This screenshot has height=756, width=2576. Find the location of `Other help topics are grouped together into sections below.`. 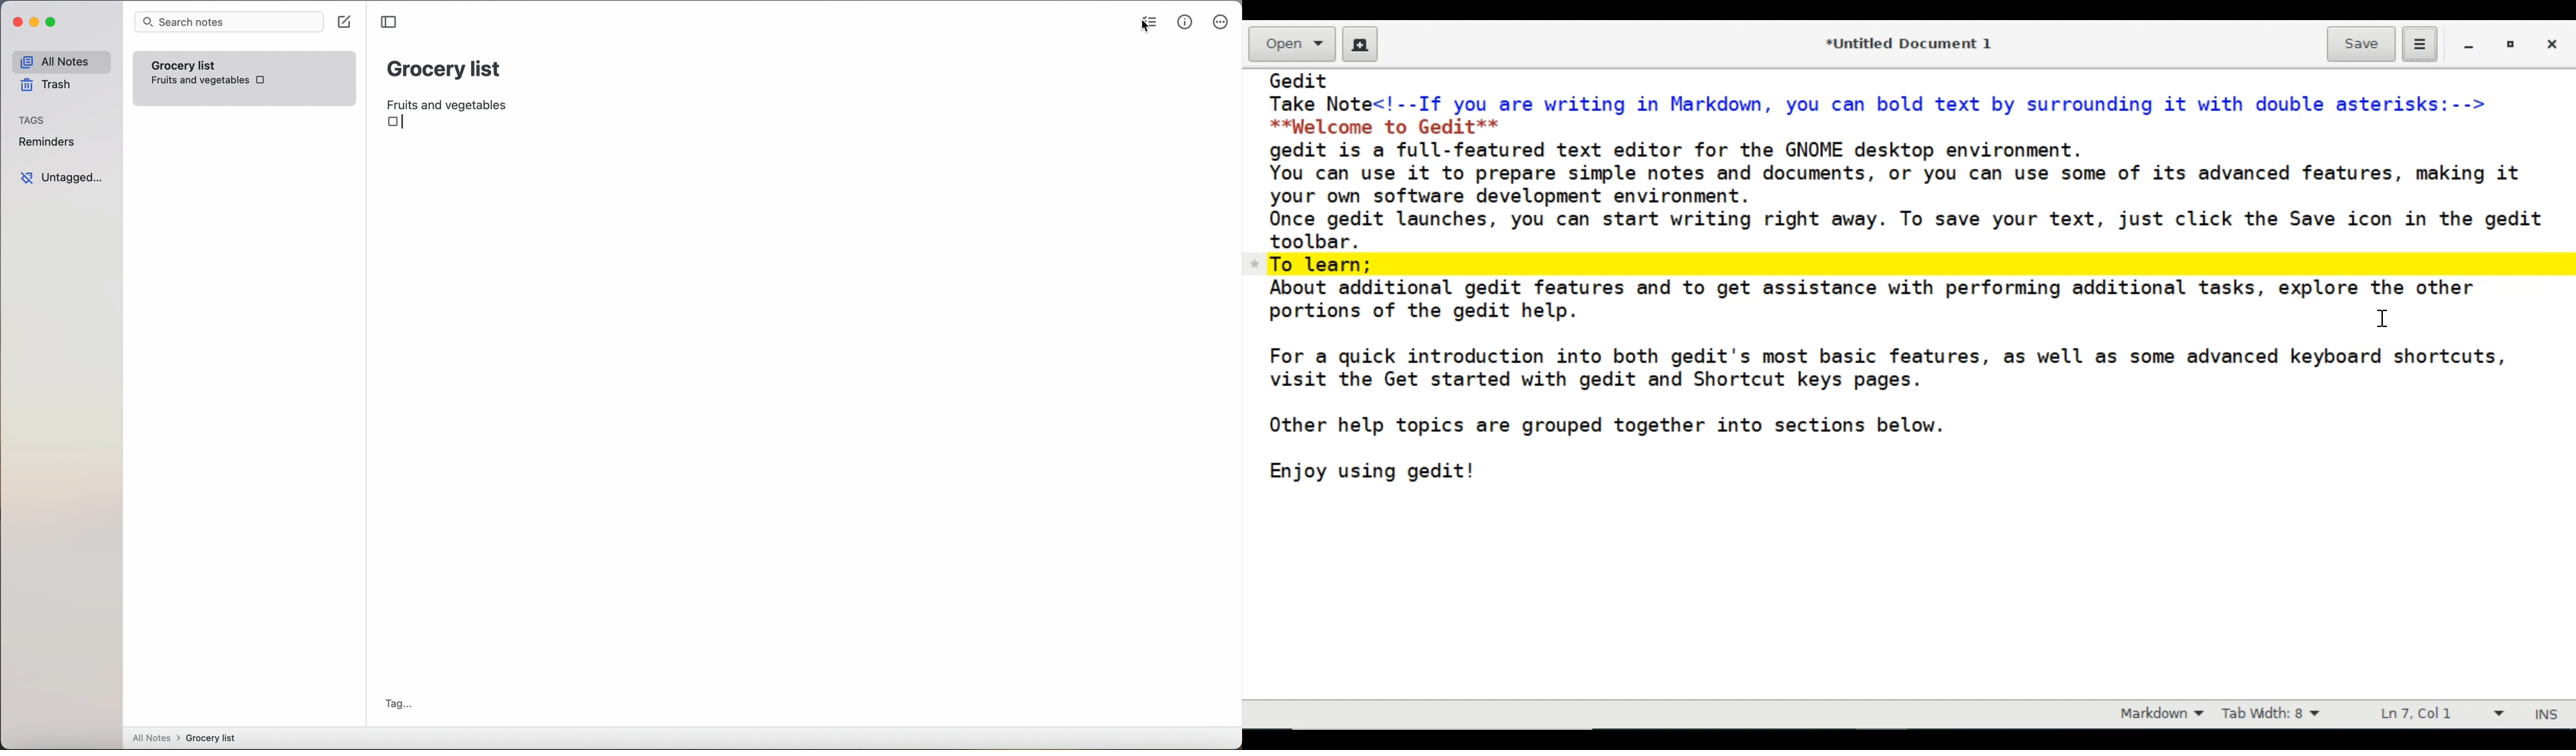

Other help topics are grouped together into sections below. is located at coordinates (1606, 426).